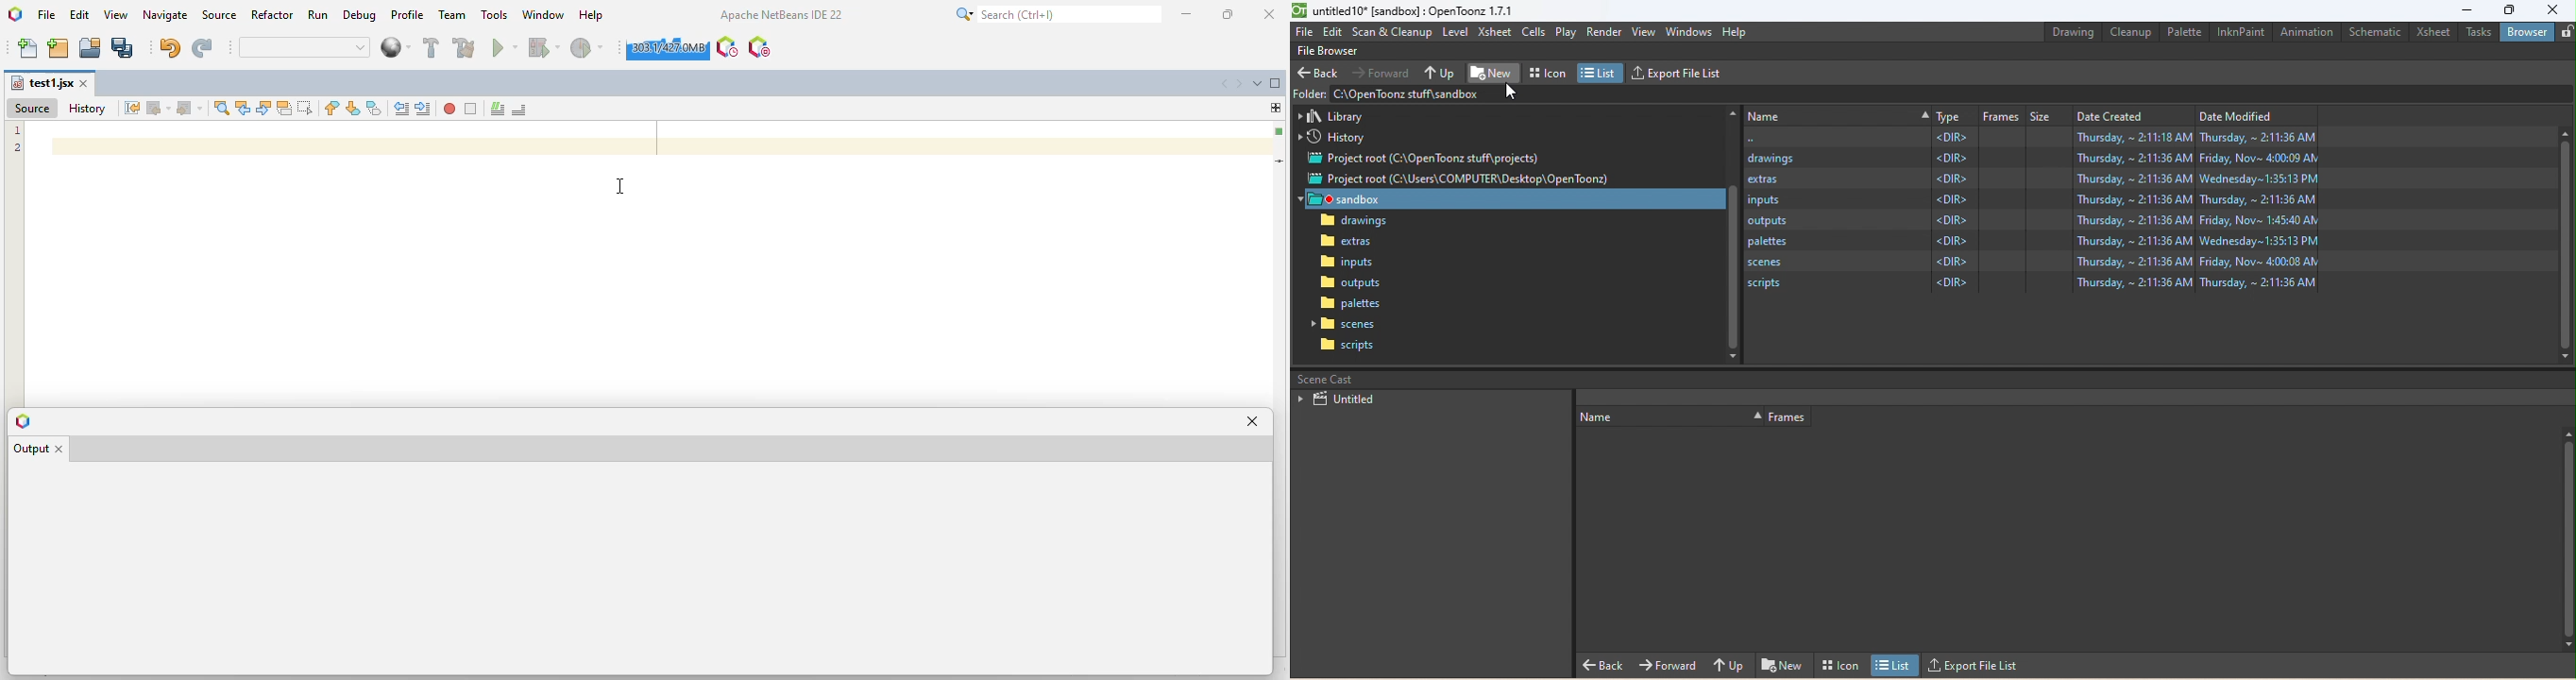 This screenshot has height=700, width=2576. What do you see at coordinates (2029, 138) in the screenshot?
I see `C:\Users\COMPUTER` at bounding box center [2029, 138].